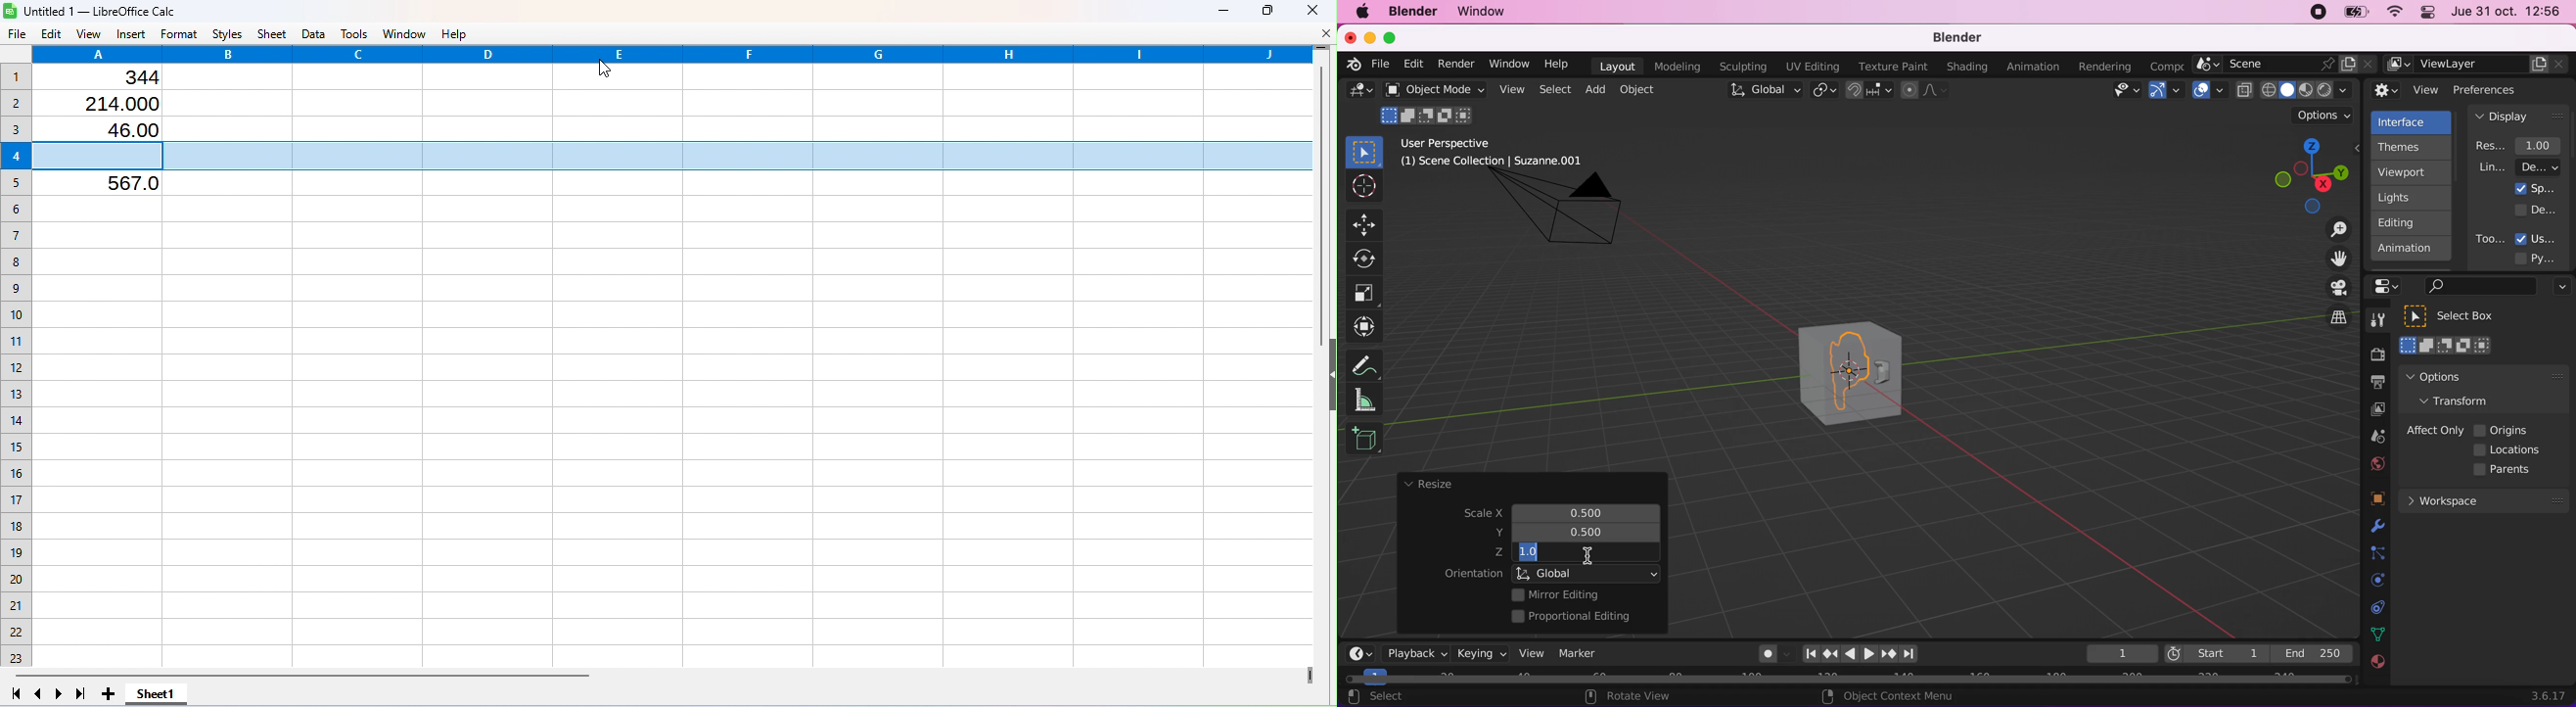  I want to click on , so click(1369, 259).